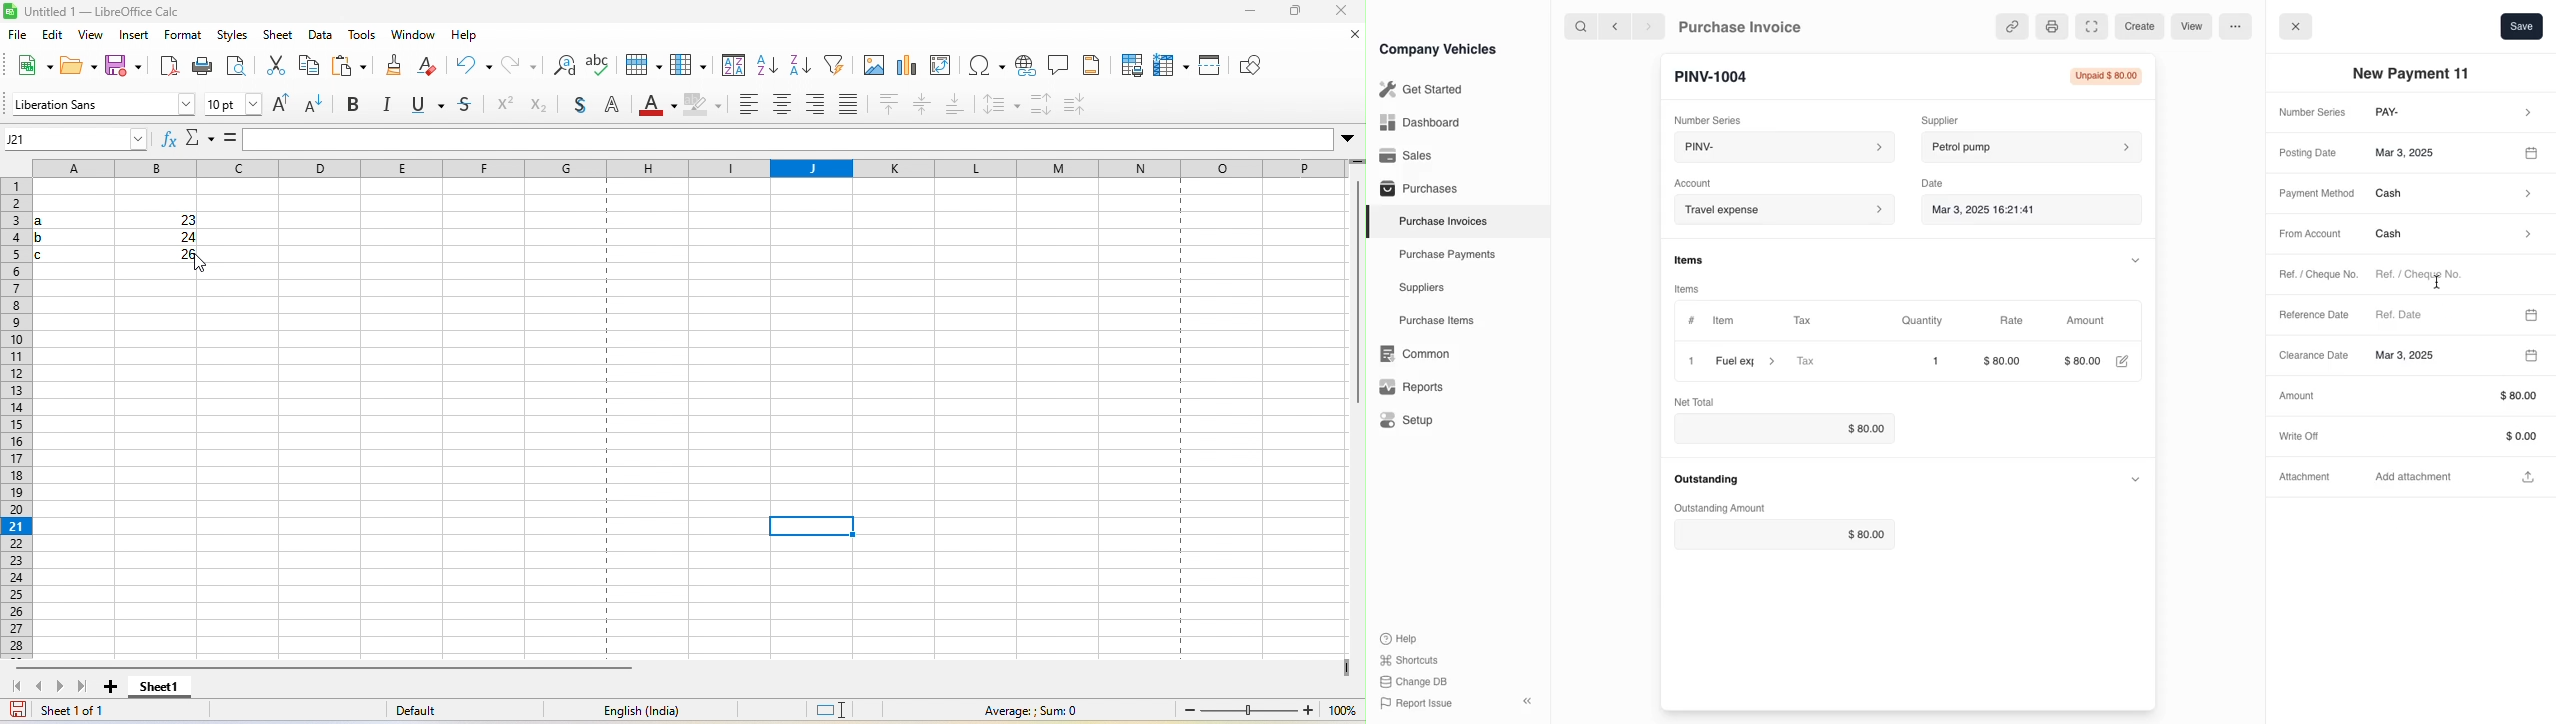  Describe the element at coordinates (1445, 255) in the screenshot. I see `Purchase Payments` at that location.